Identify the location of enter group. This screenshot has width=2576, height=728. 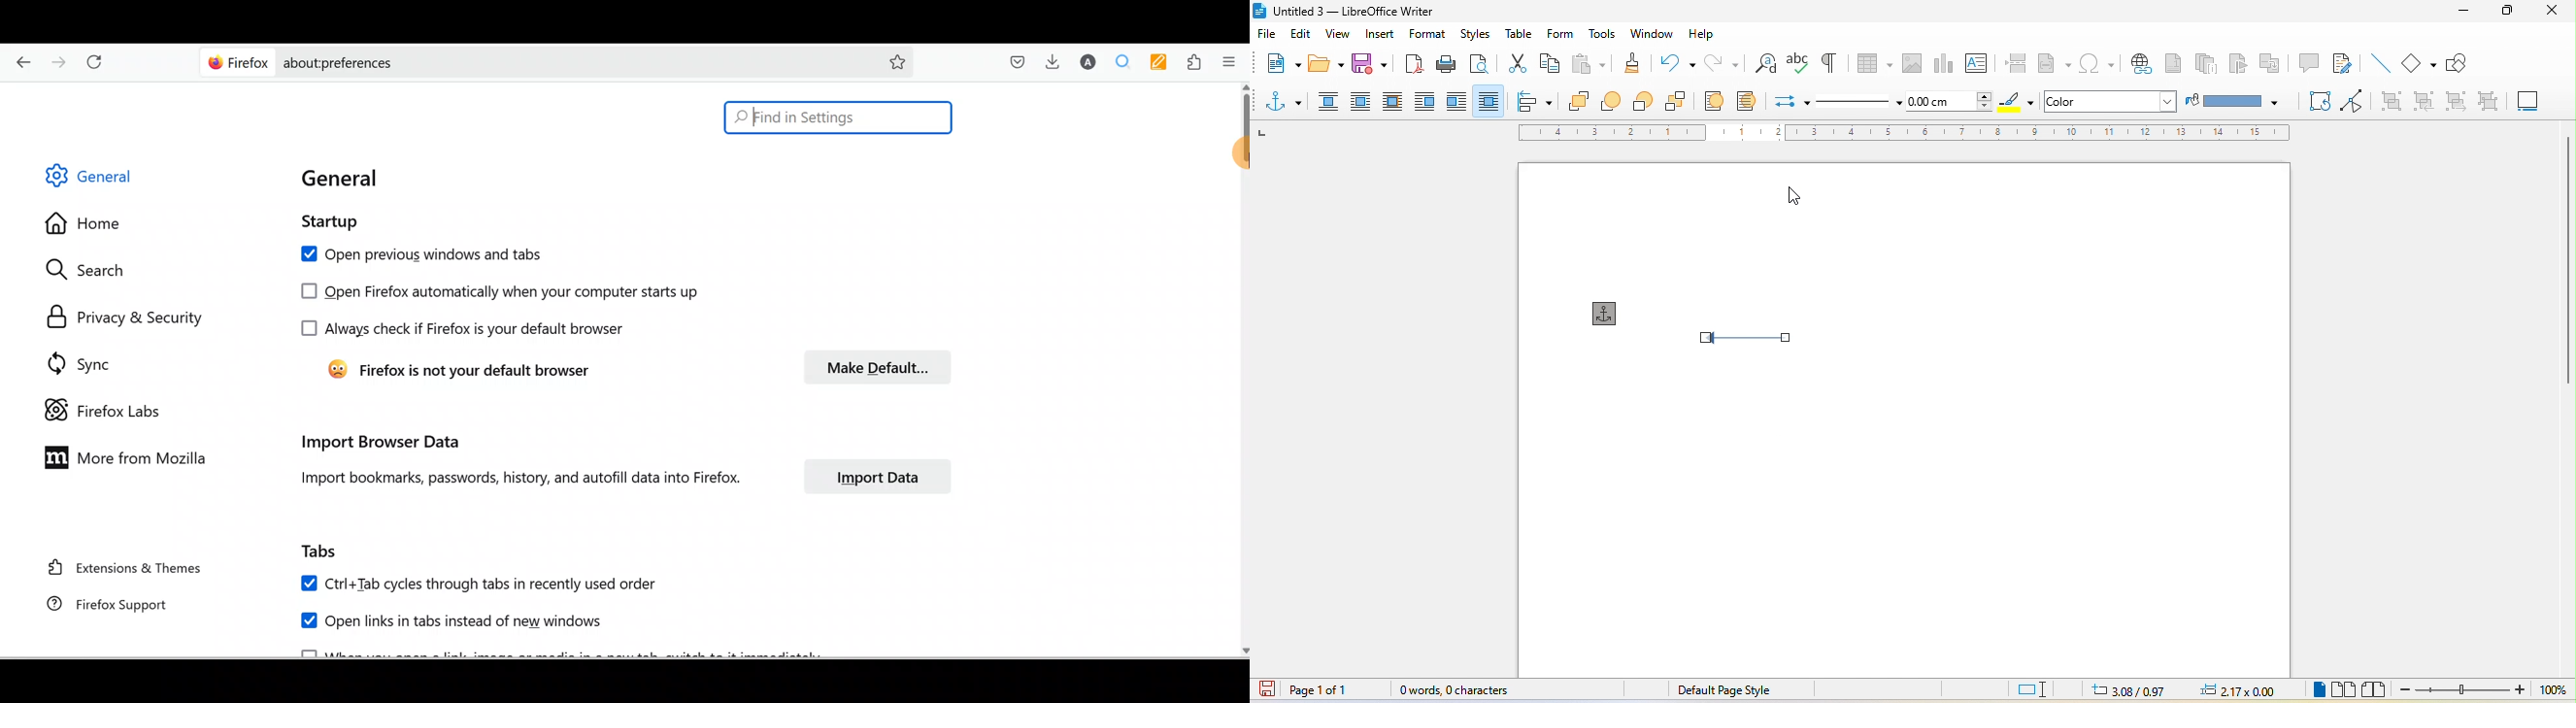
(2425, 100).